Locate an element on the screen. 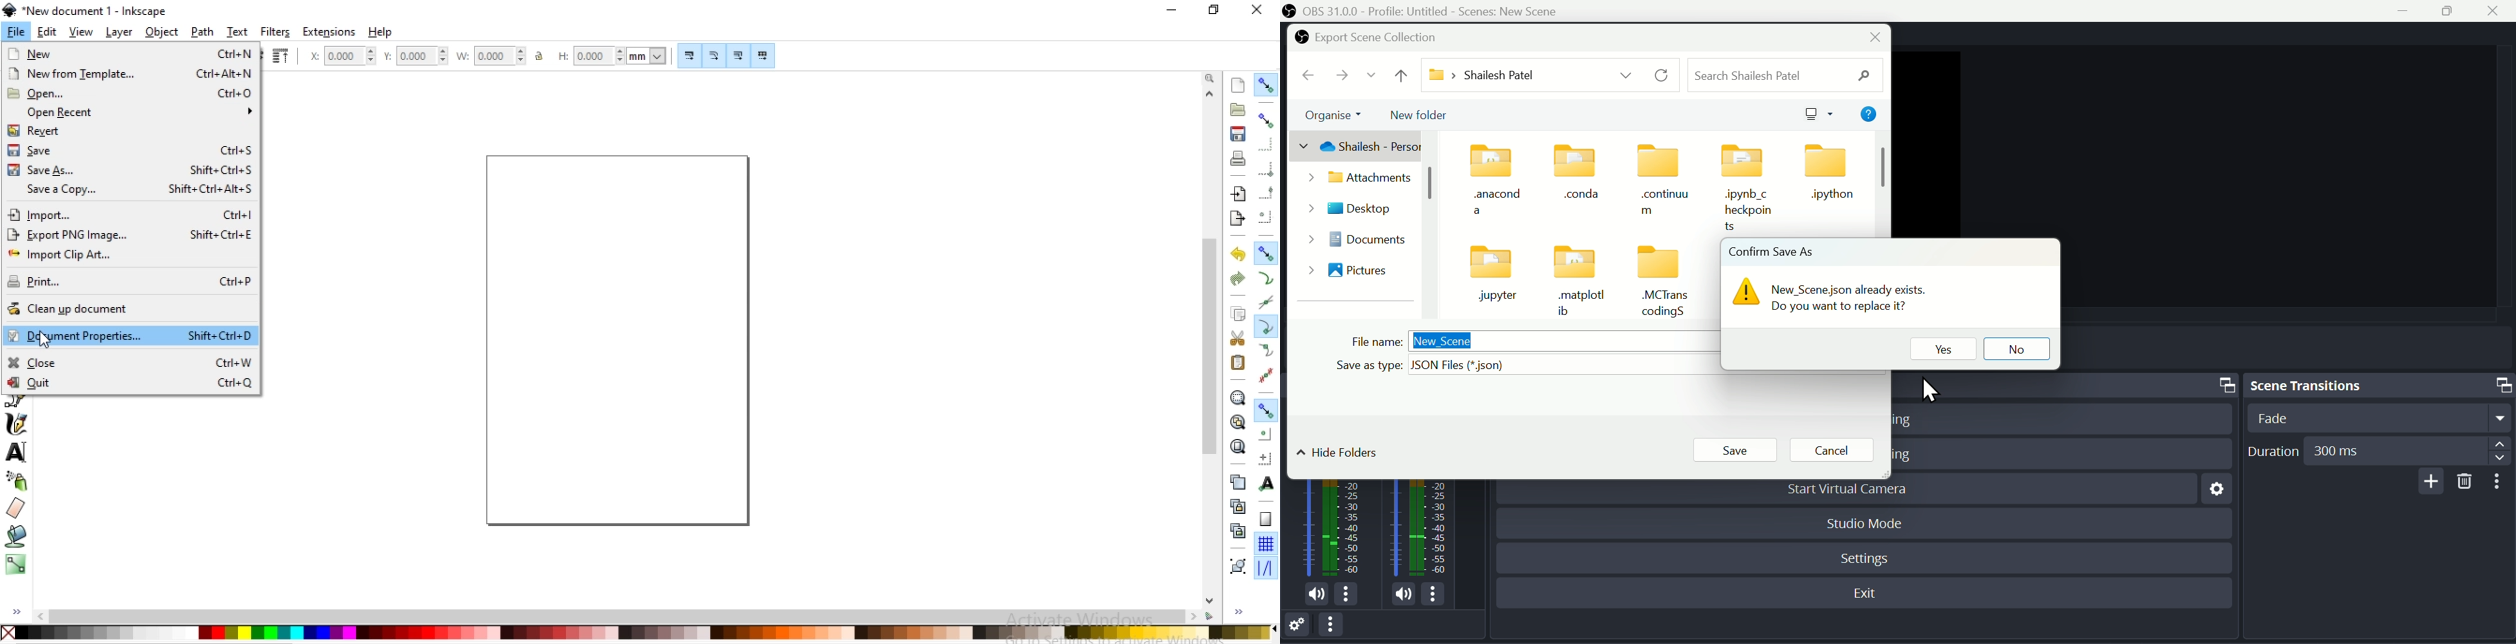 This screenshot has width=2520, height=644. maximise is located at coordinates (2453, 12).